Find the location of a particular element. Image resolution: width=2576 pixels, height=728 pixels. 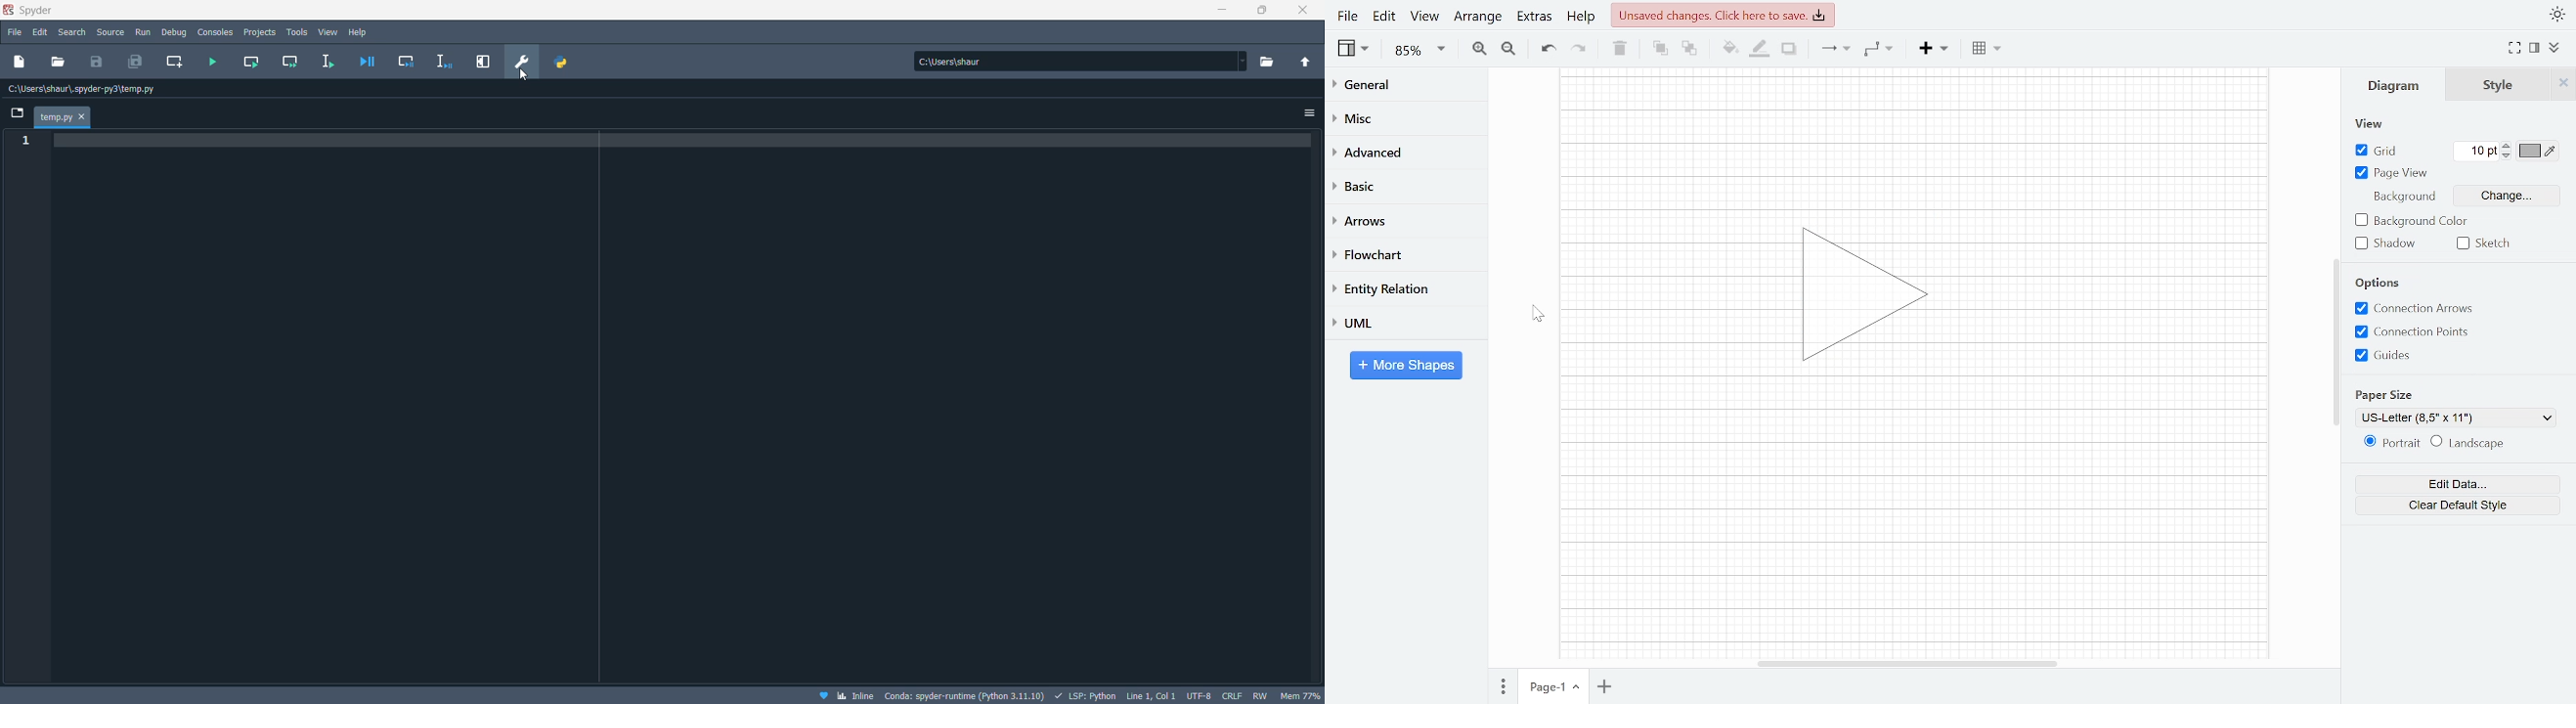

General is located at coordinates (1399, 87).